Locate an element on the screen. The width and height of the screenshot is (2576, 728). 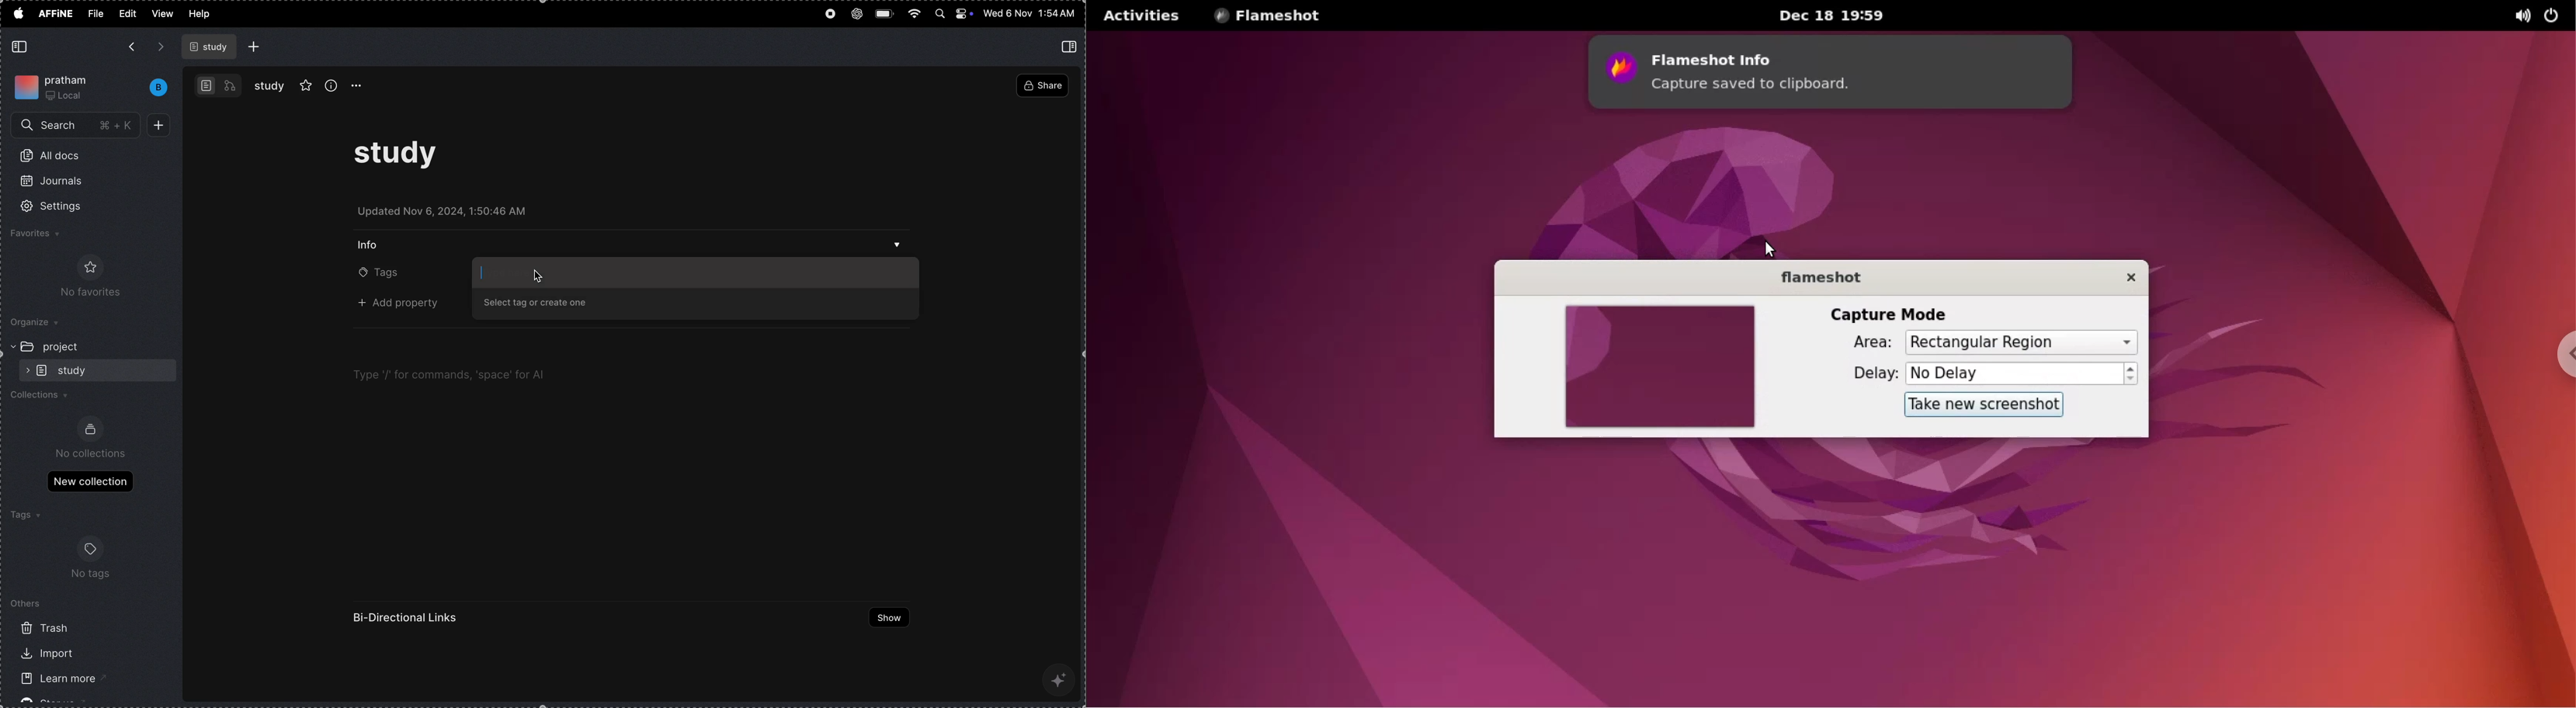
study is located at coordinates (270, 86).